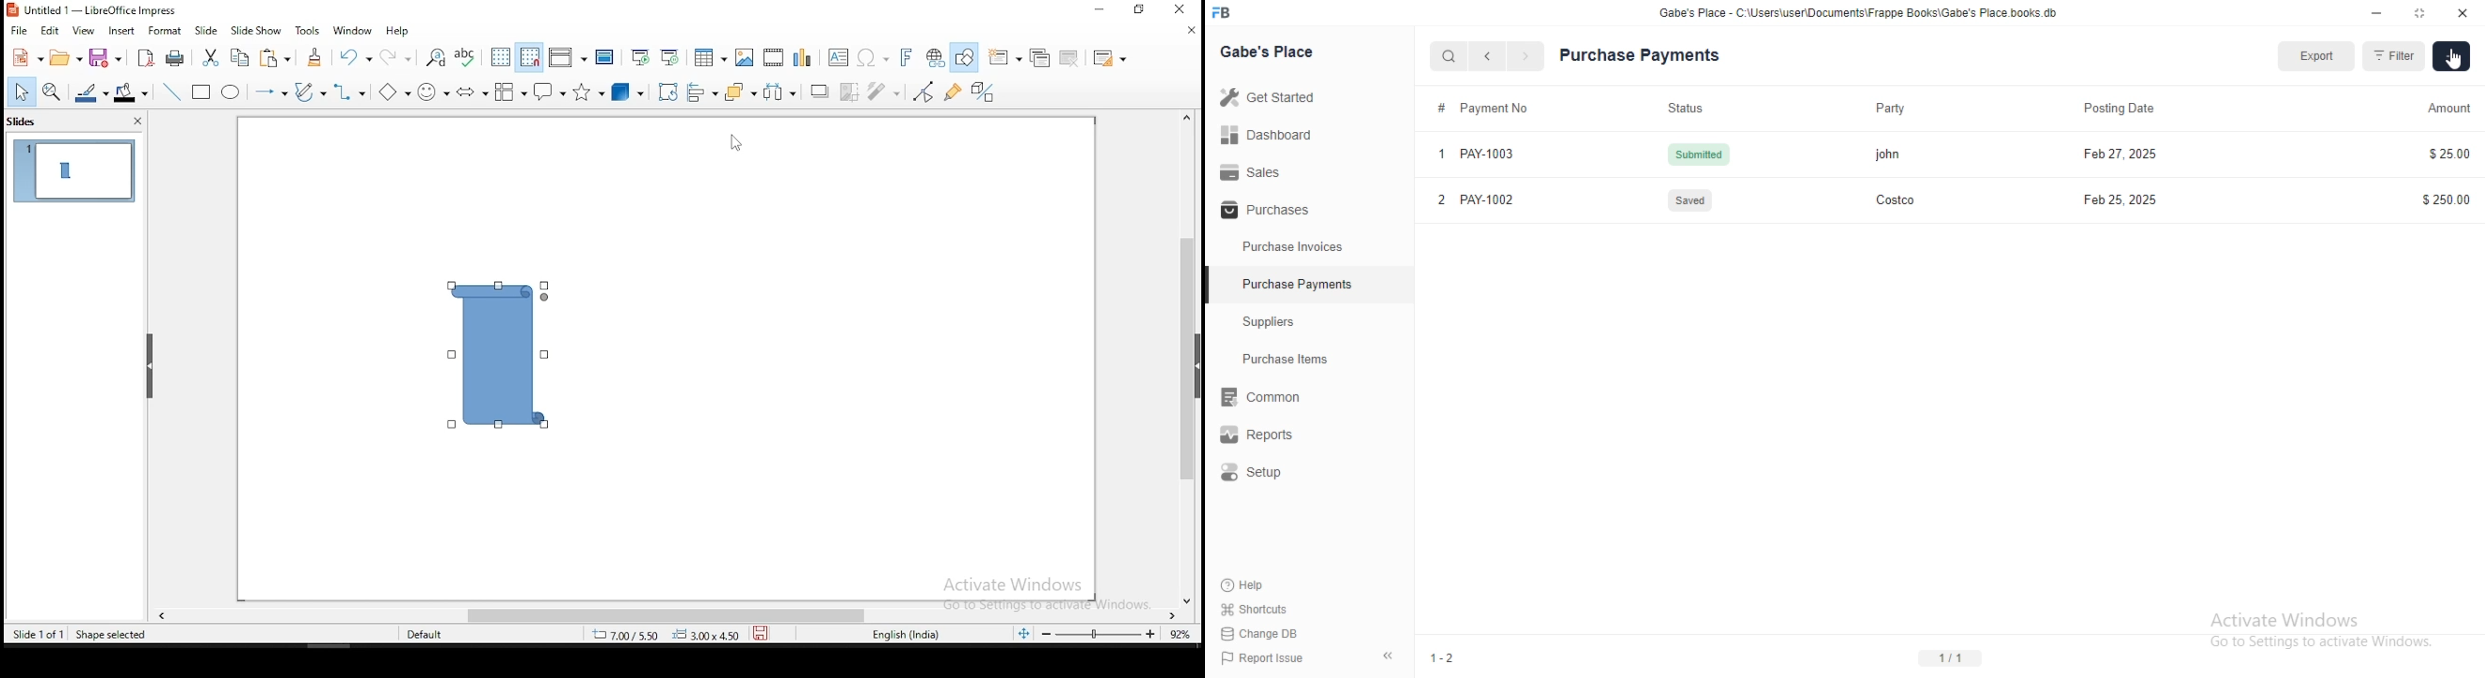 Image resolution: width=2492 pixels, height=700 pixels. I want to click on edit, so click(48, 32).